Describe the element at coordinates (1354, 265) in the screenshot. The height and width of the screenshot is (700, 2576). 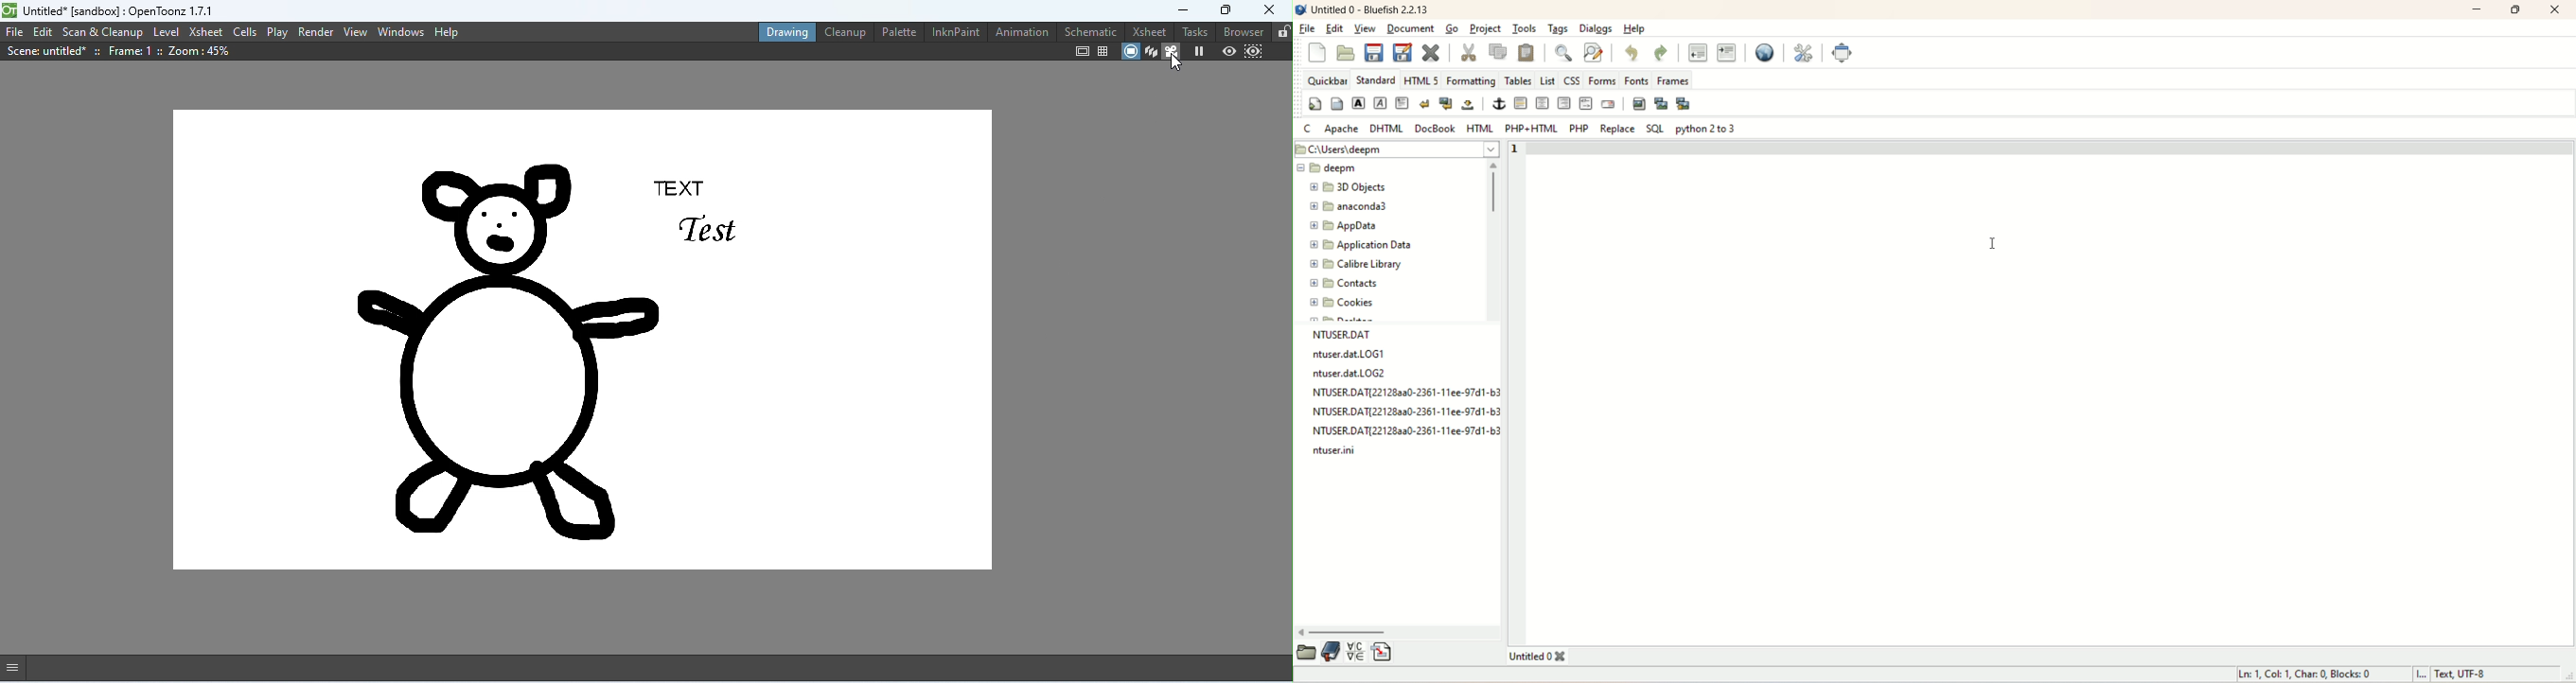
I see `calibre` at that location.